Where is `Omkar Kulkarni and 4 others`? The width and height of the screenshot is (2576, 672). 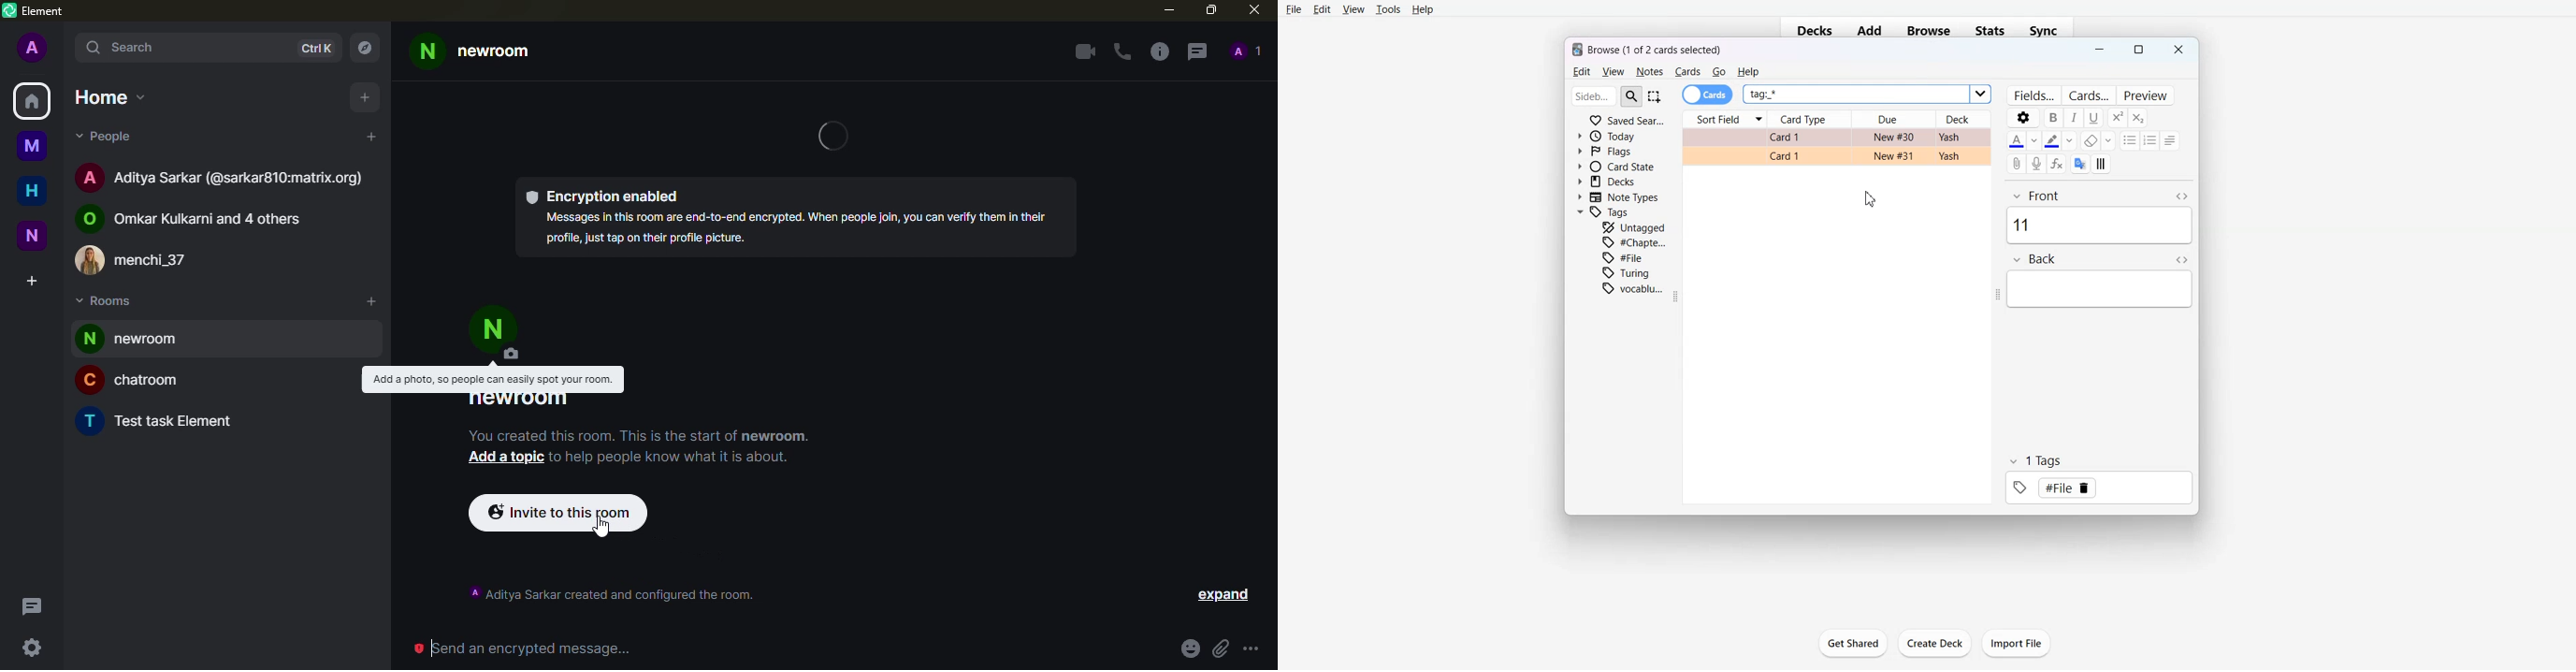 Omkar Kulkarni and 4 others is located at coordinates (192, 222).